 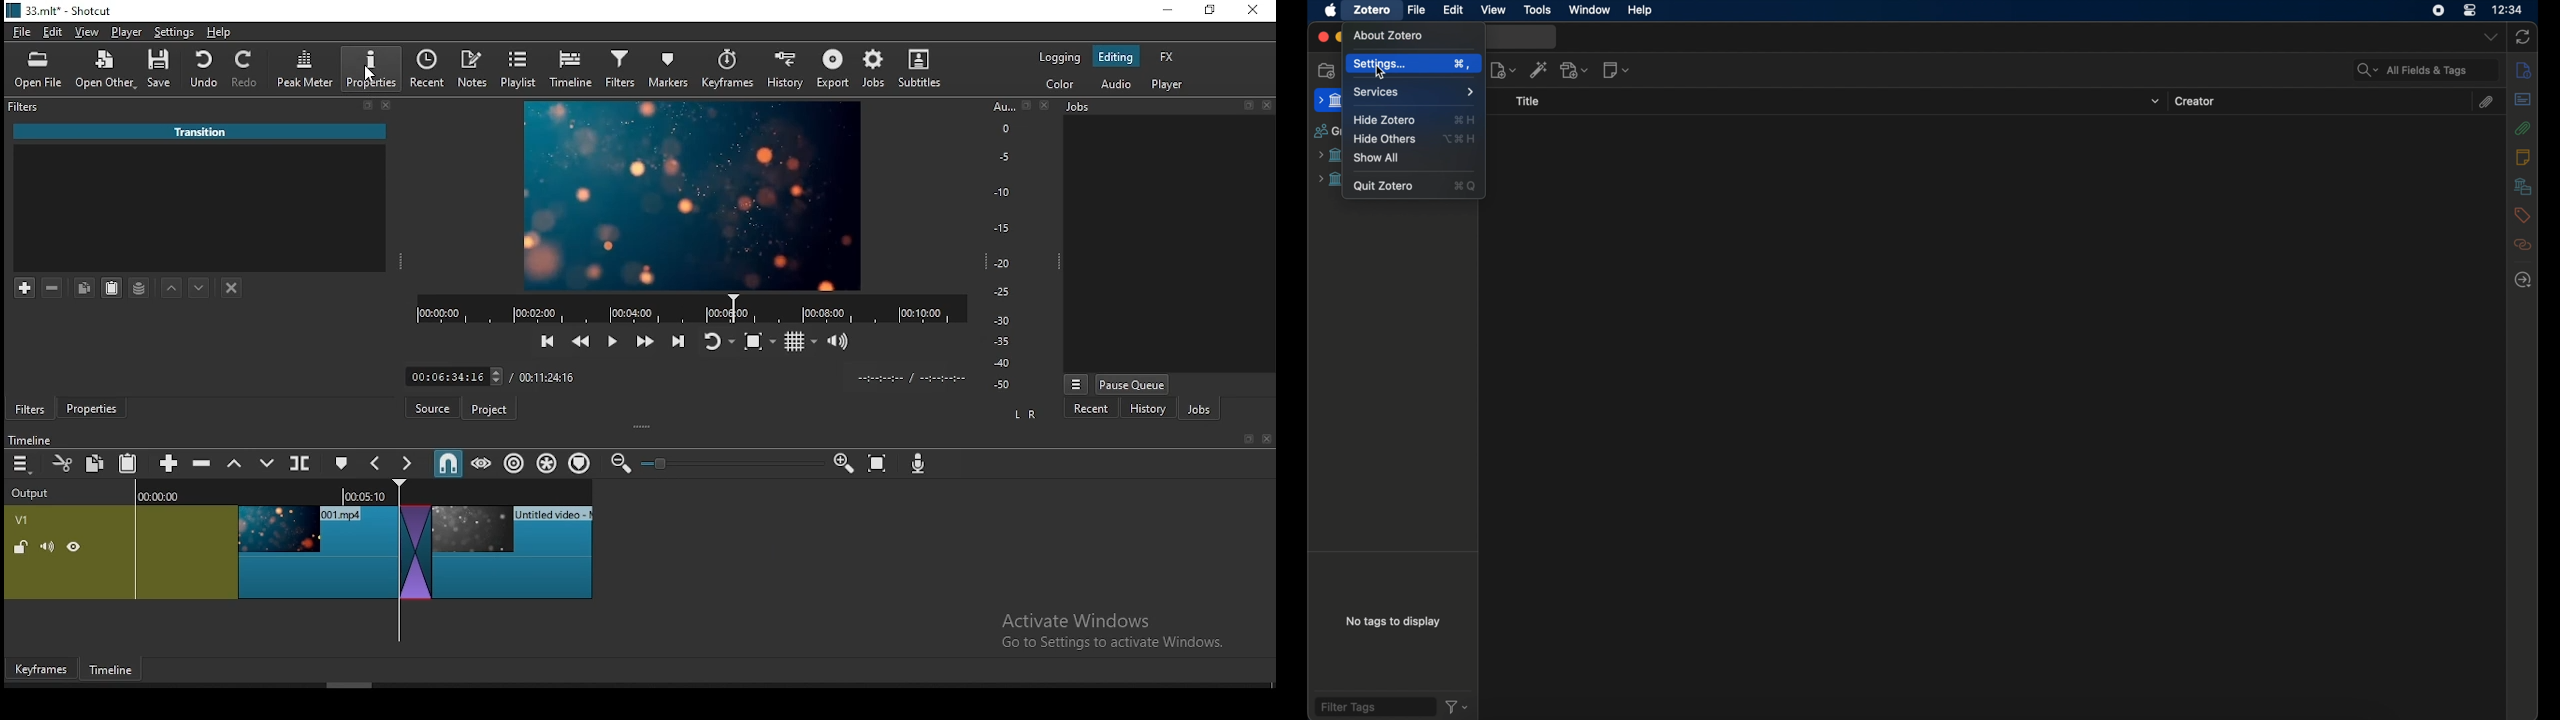 What do you see at coordinates (90, 34) in the screenshot?
I see `view` at bounding box center [90, 34].